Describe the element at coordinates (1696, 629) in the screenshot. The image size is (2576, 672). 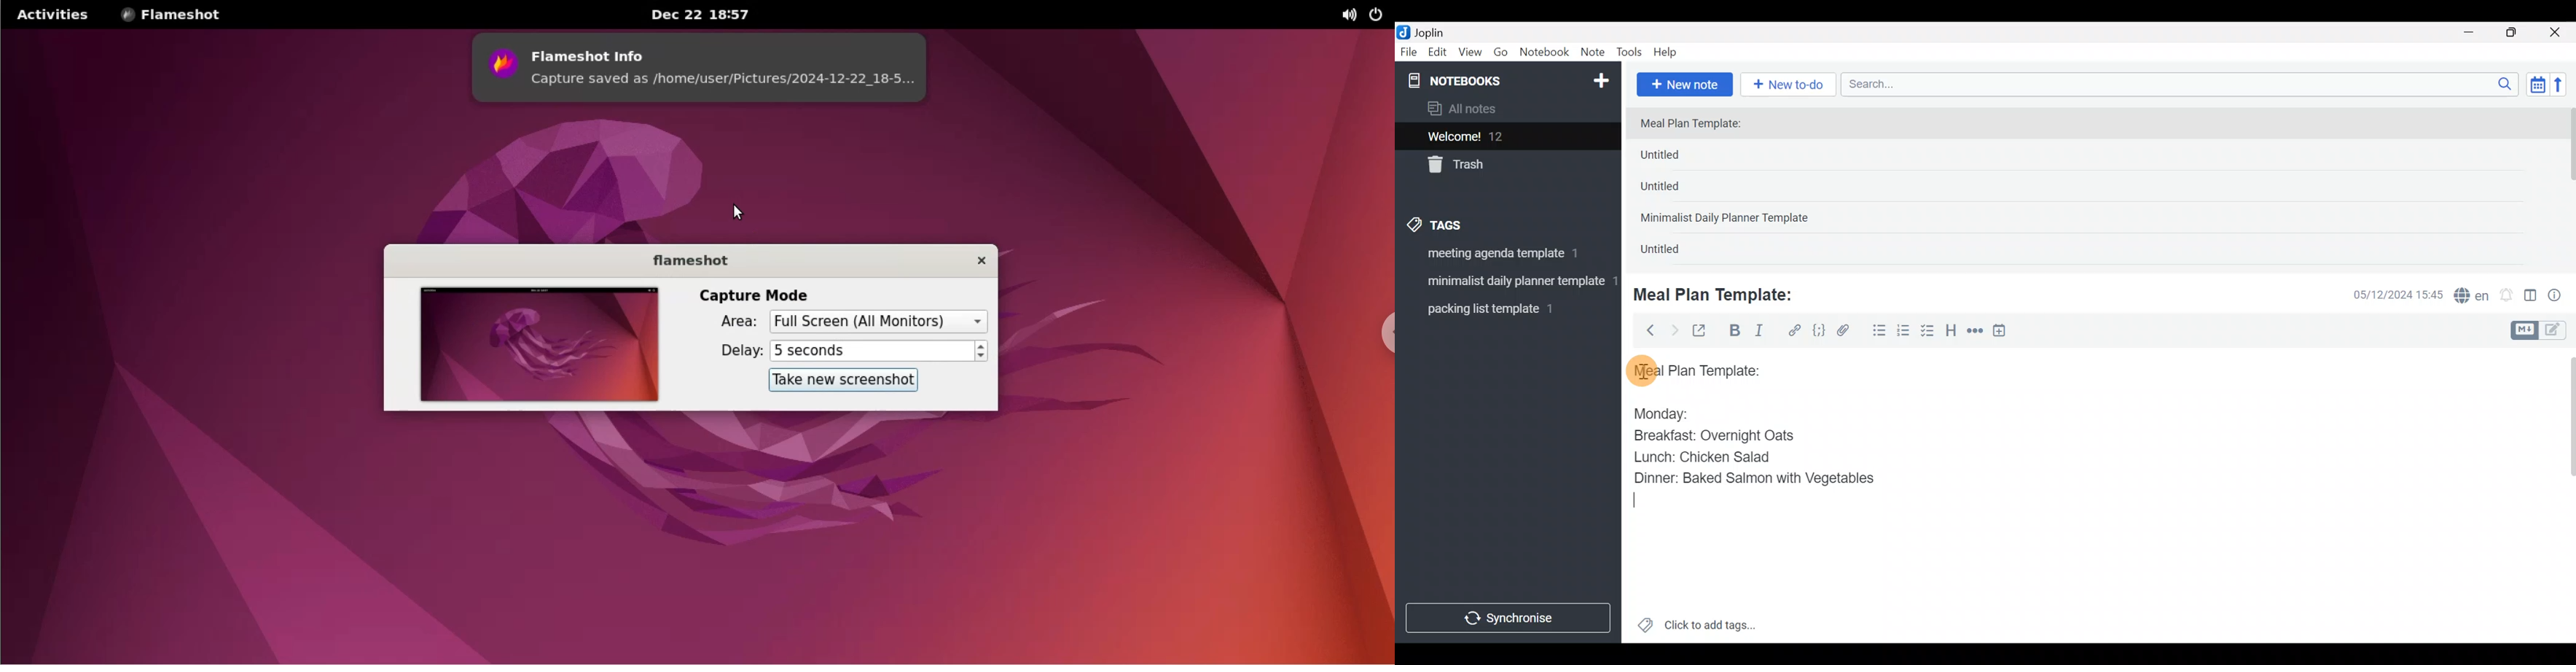
I see `Click to add tags` at that location.